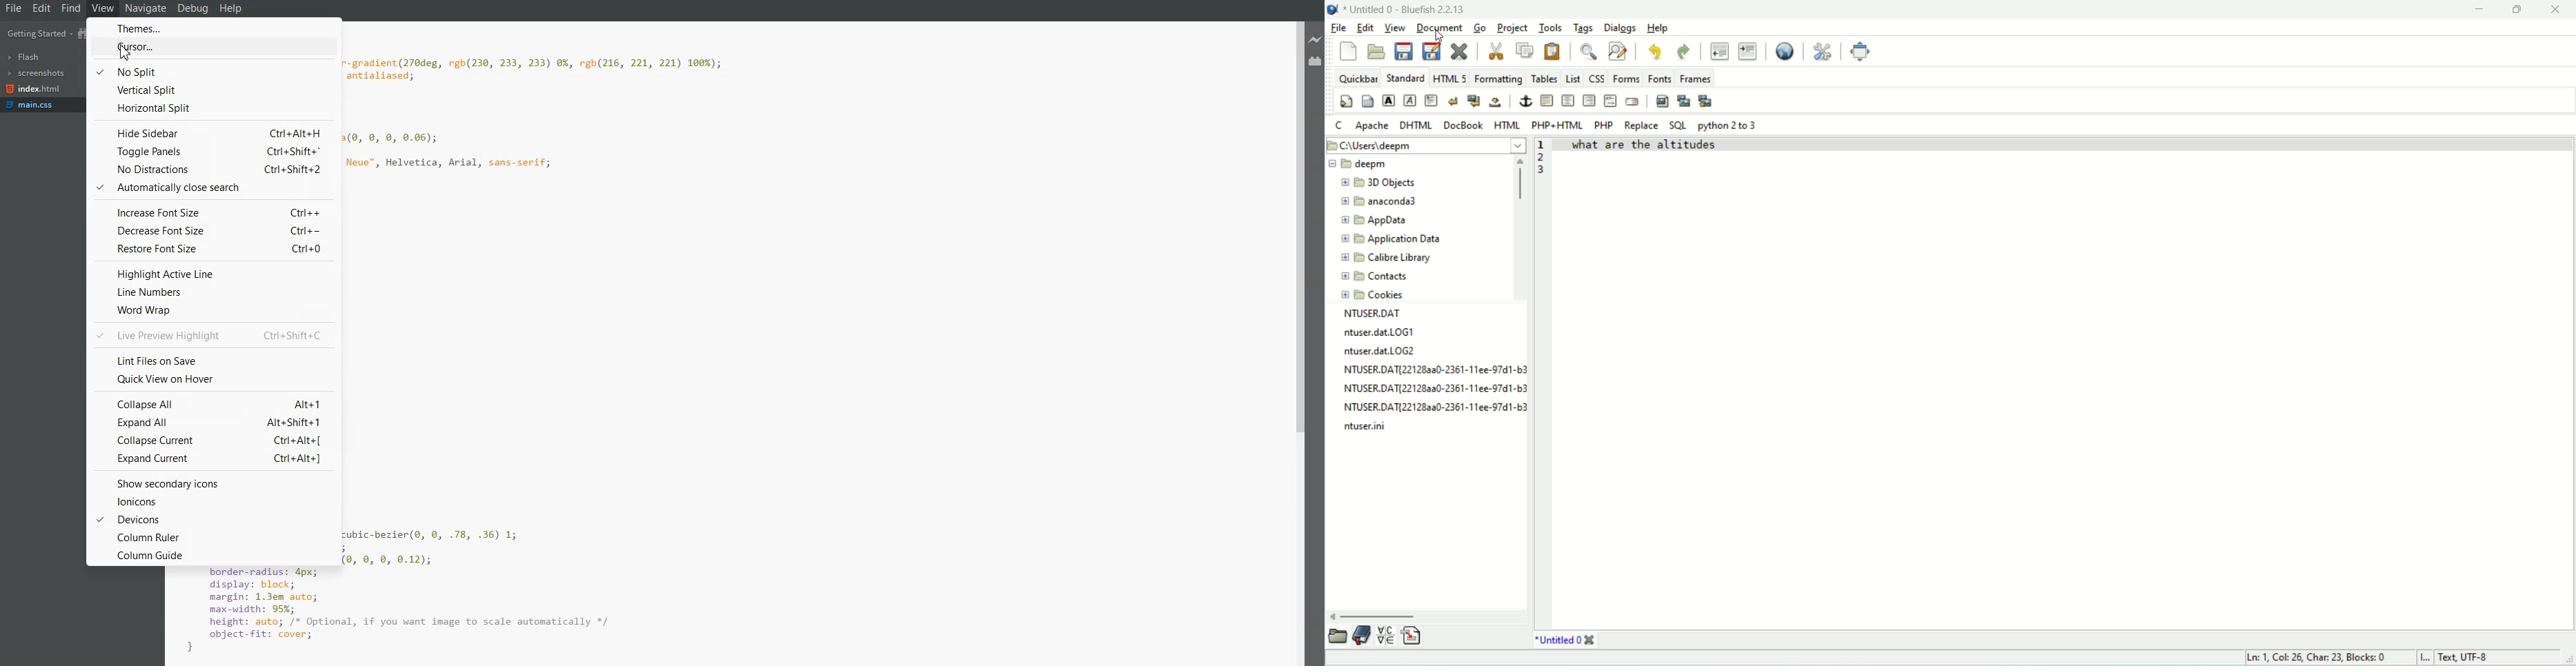  I want to click on emphasize, so click(1411, 100).